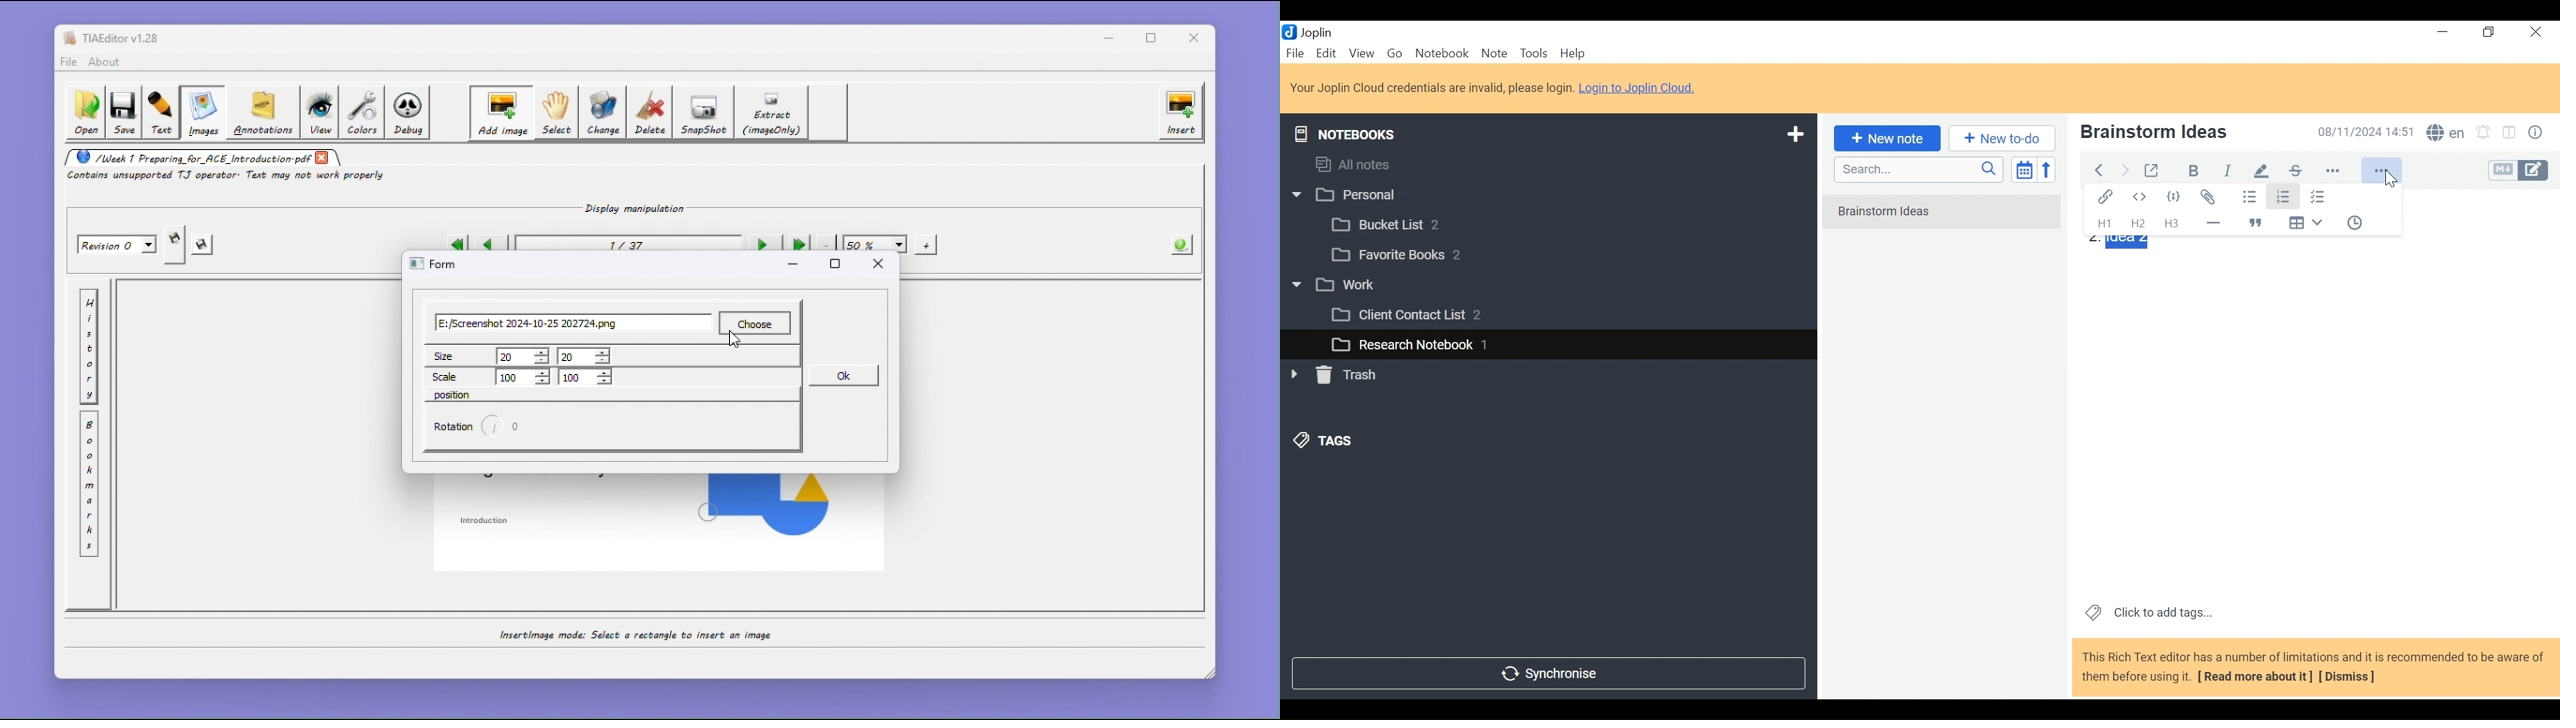 The image size is (2576, 728). Describe the element at coordinates (2249, 197) in the screenshot. I see `Bulleted list` at that location.